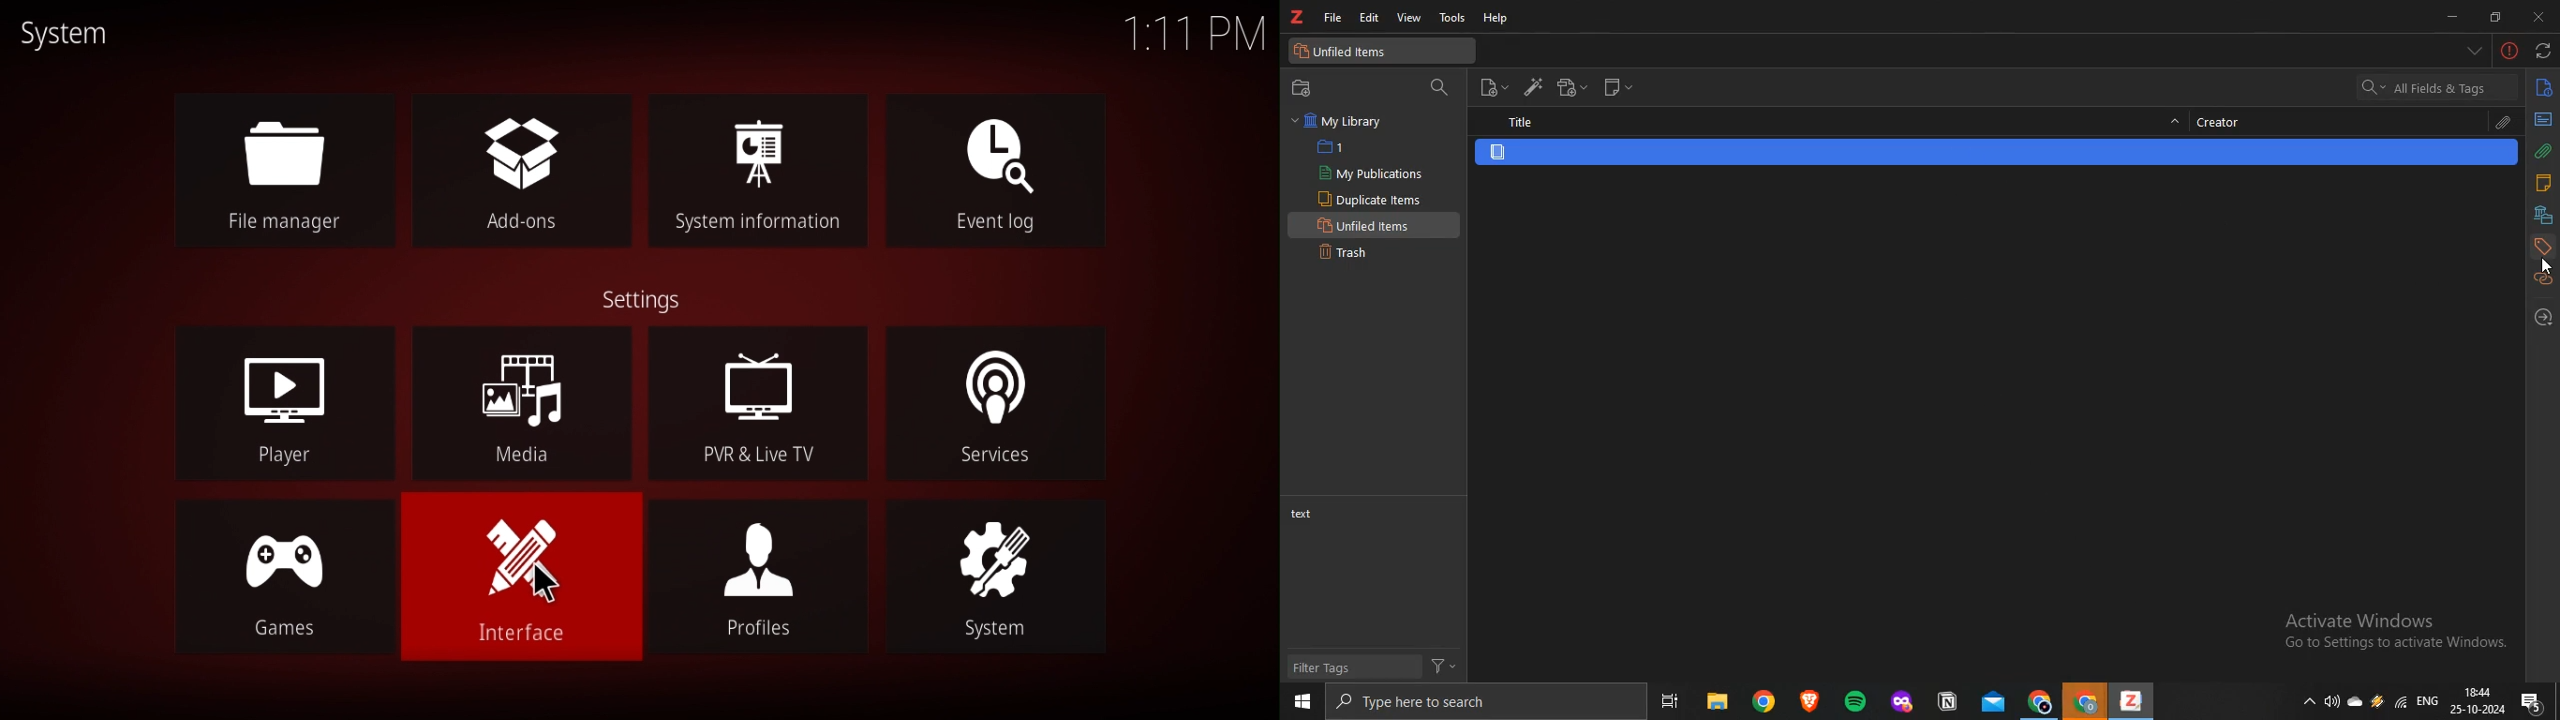 This screenshot has height=728, width=2576. Describe the element at coordinates (2331, 702) in the screenshot. I see `speakers` at that location.